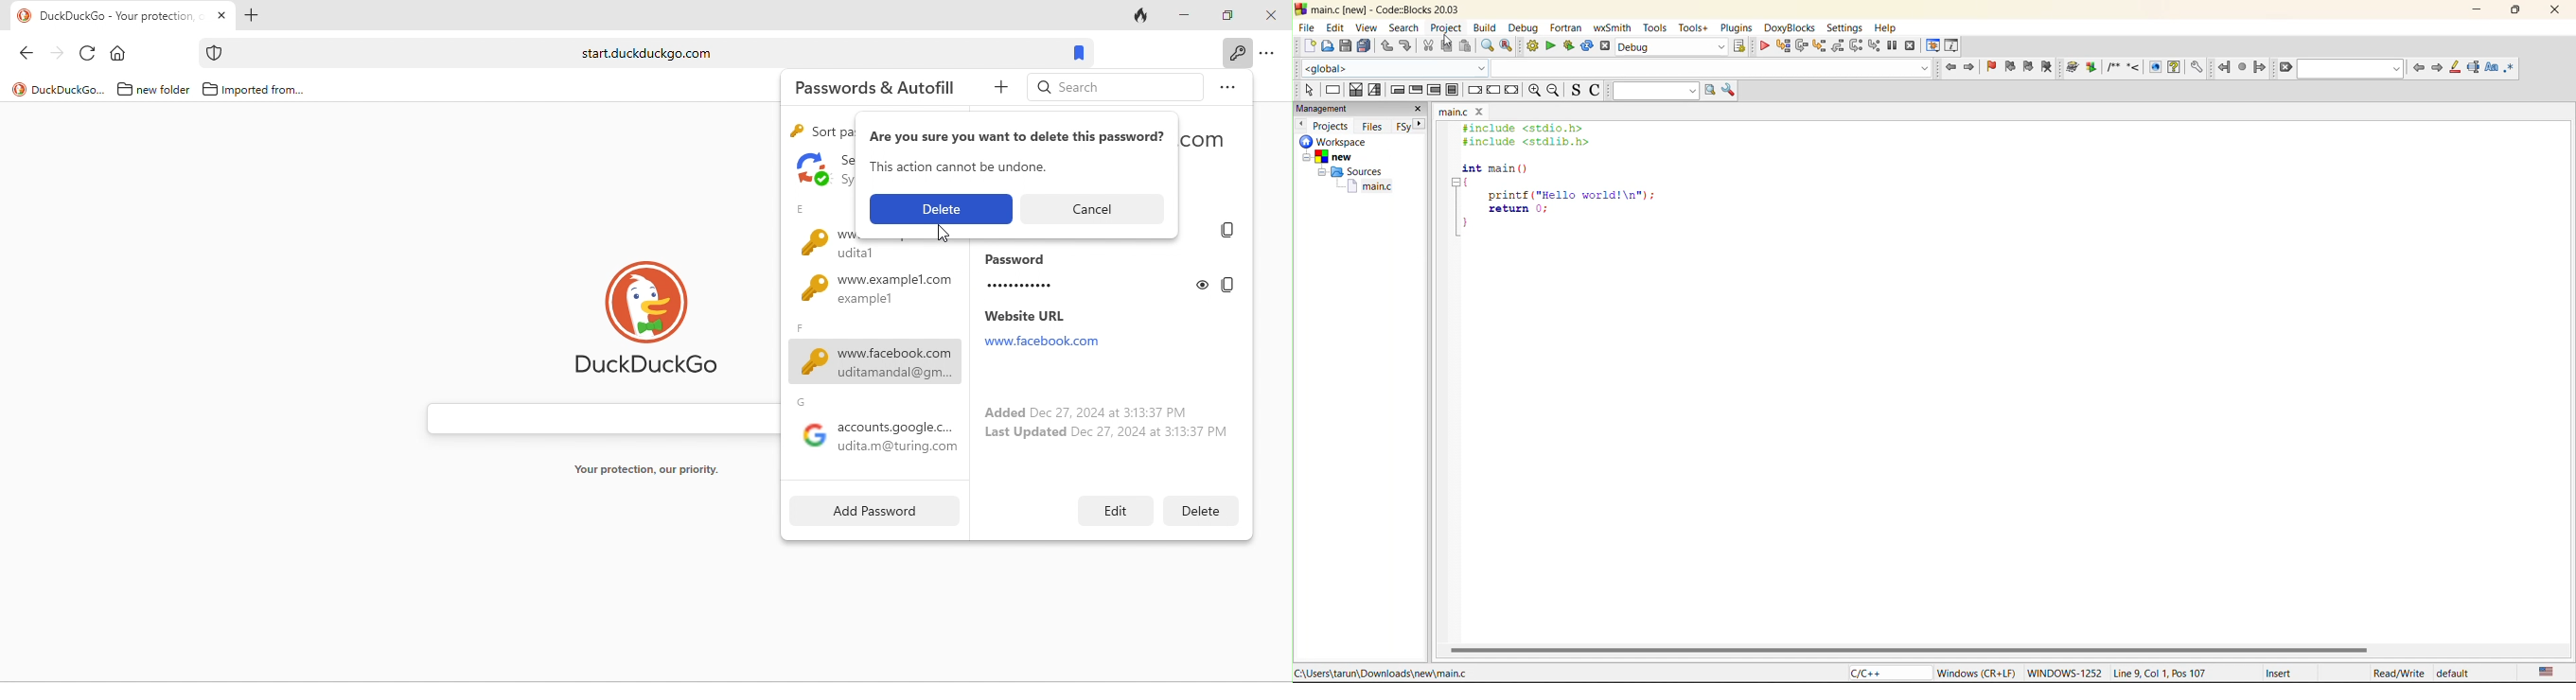 Image resolution: width=2576 pixels, height=700 pixels. What do you see at coordinates (1420, 108) in the screenshot?
I see `close` at bounding box center [1420, 108].